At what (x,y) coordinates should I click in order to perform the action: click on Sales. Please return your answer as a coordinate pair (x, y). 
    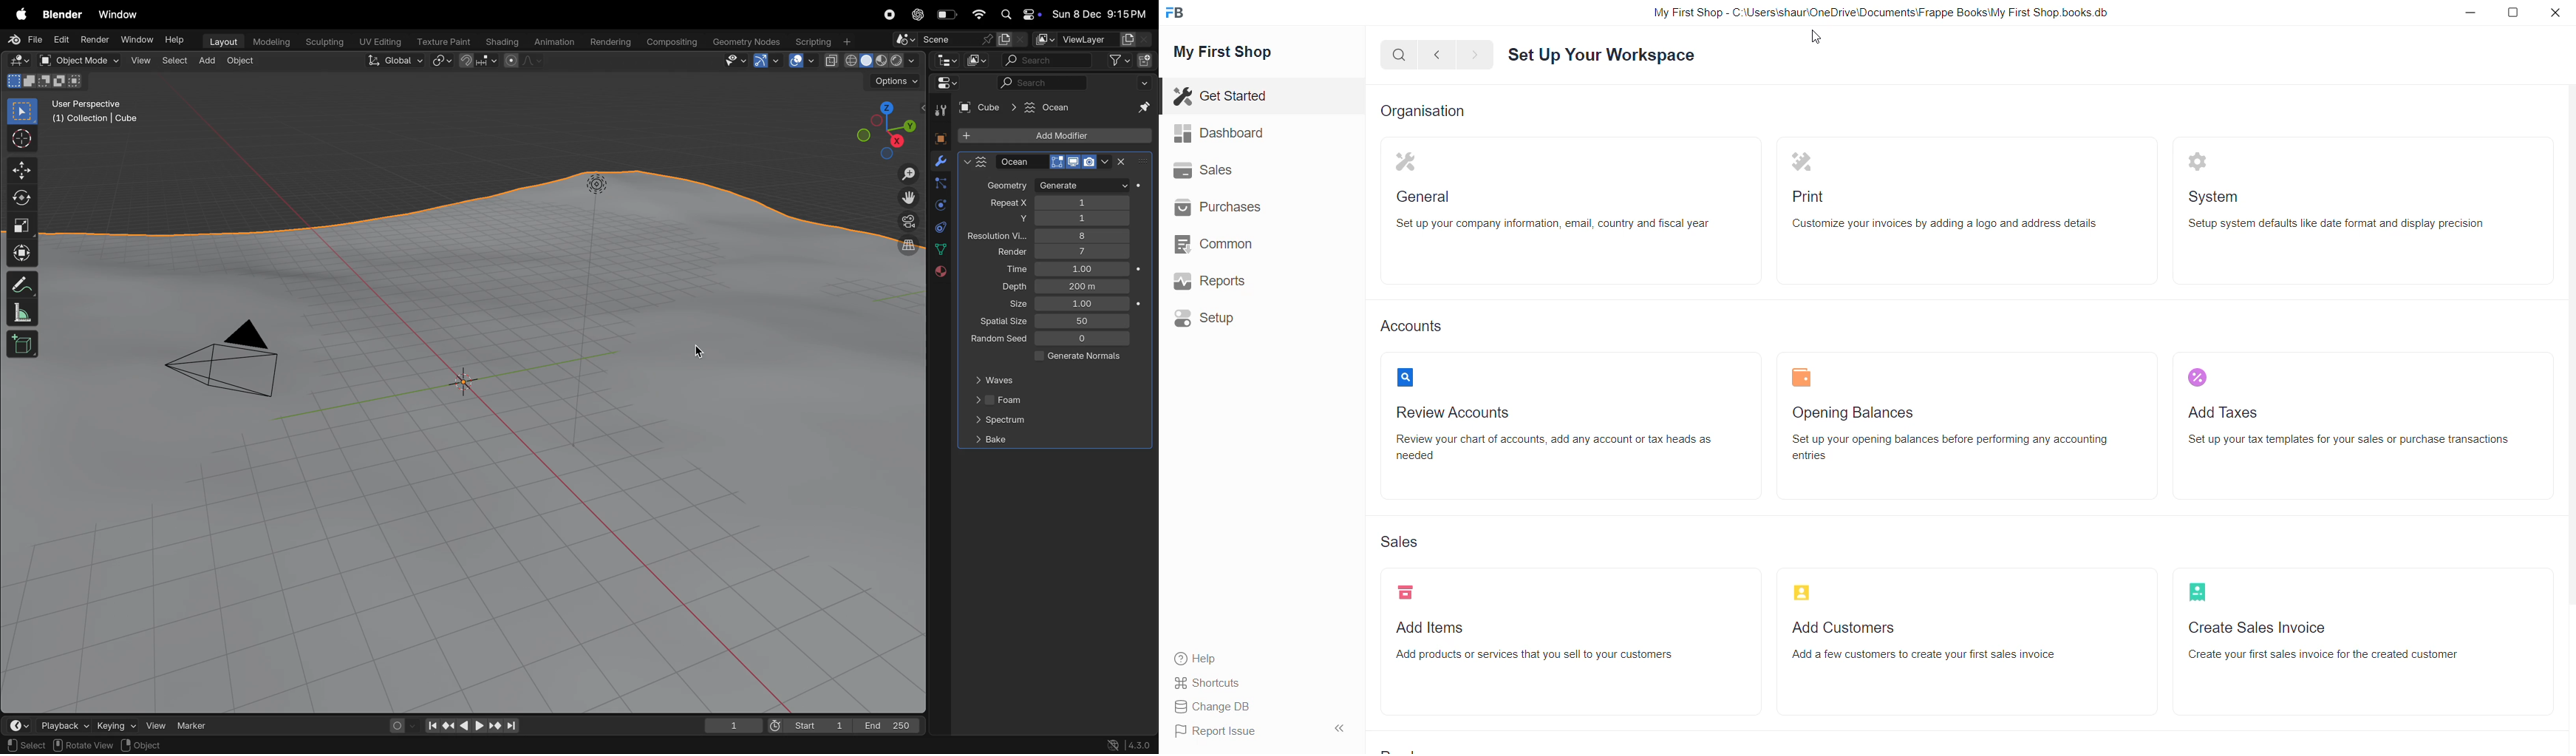
    Looking at the image, I should click on (1399, 543).